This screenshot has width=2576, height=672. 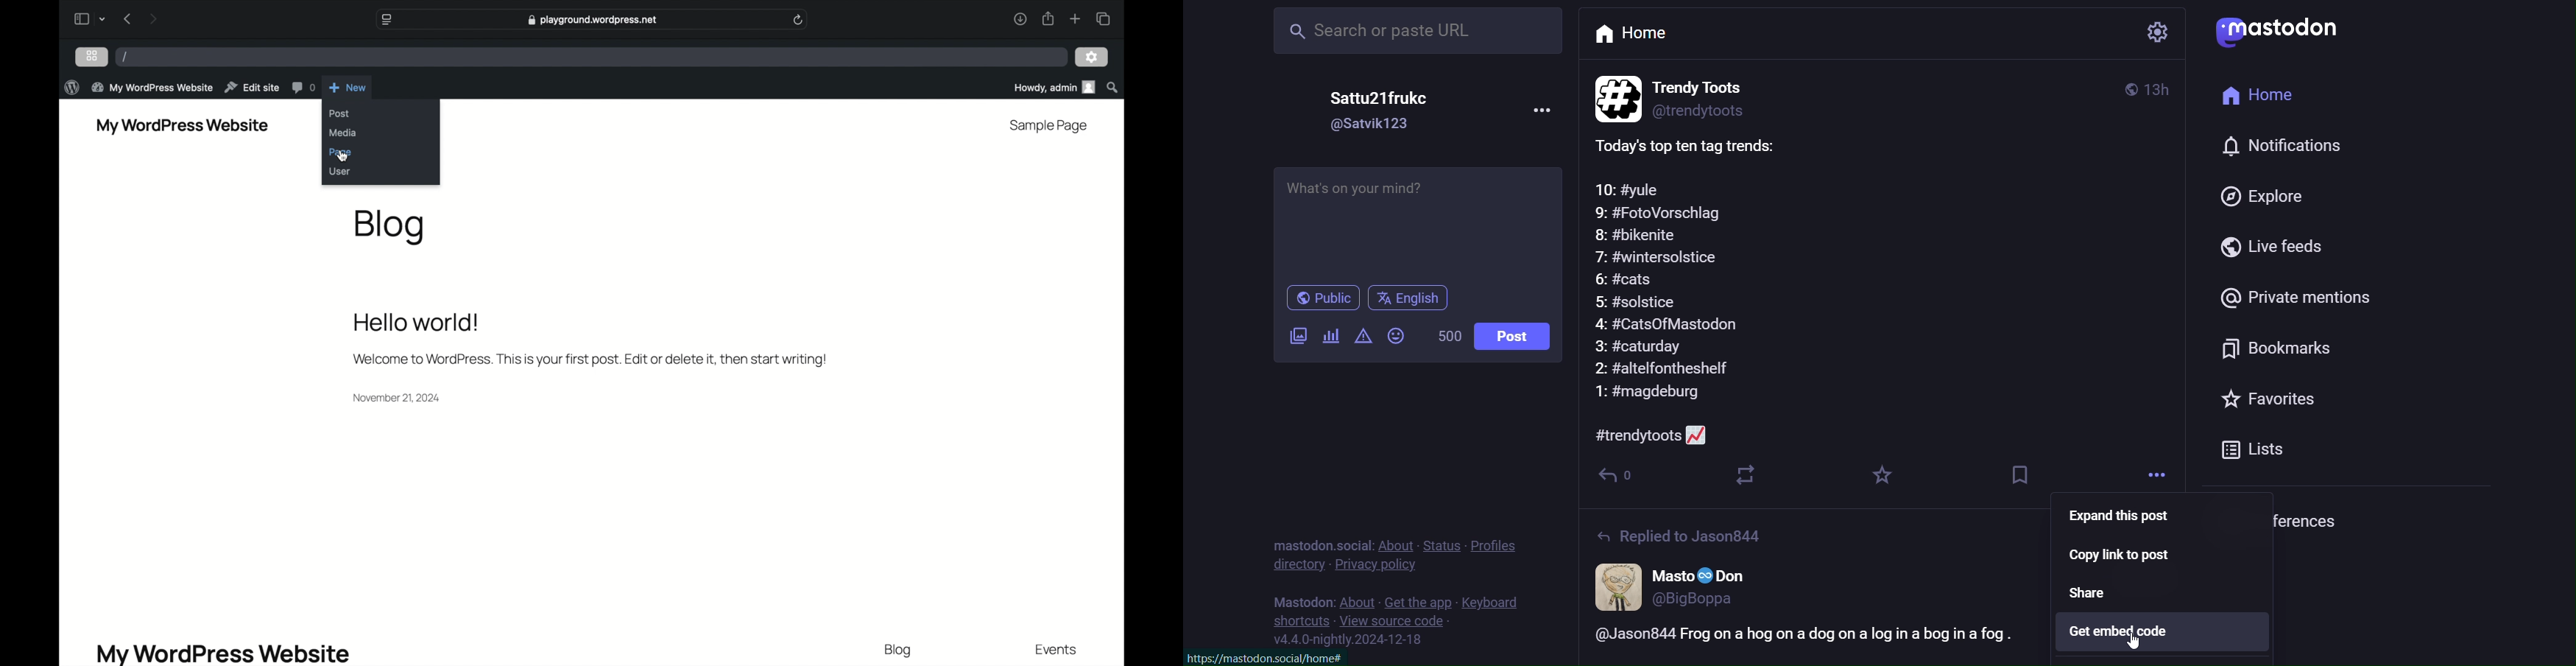 I want to click on public, so click(x=1315, y=298).